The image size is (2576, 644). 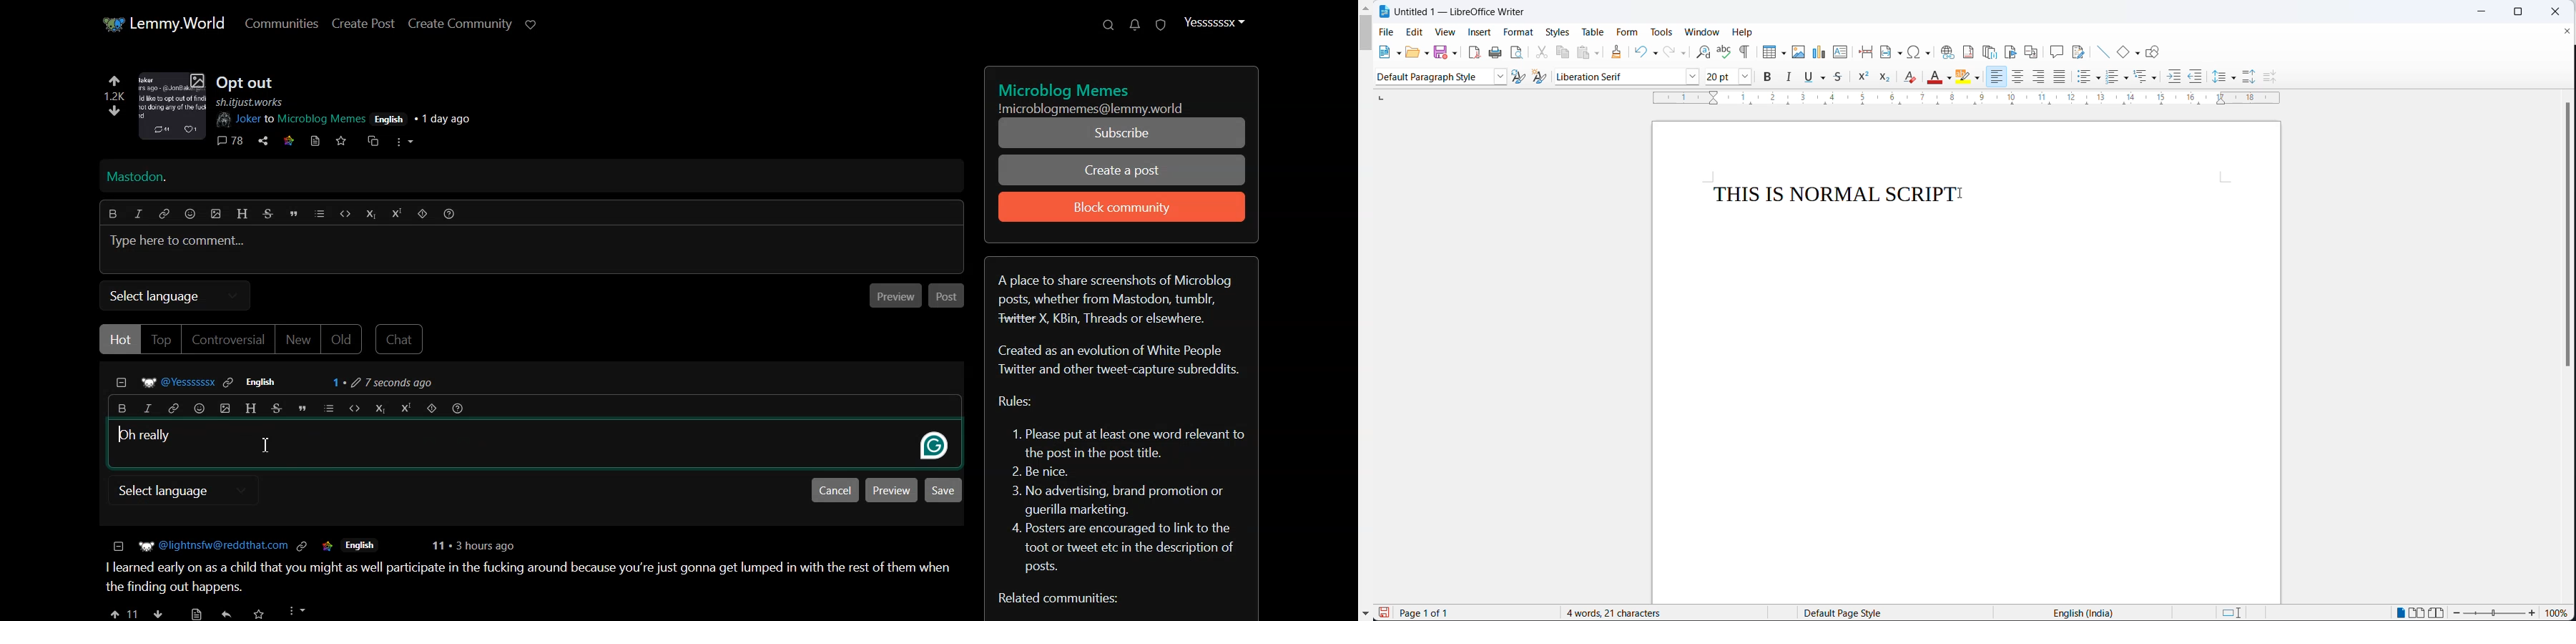 What do you see at coordinates (1661, 34) in the screenshot?
I see `tools` at bounding box center [1661, 34].